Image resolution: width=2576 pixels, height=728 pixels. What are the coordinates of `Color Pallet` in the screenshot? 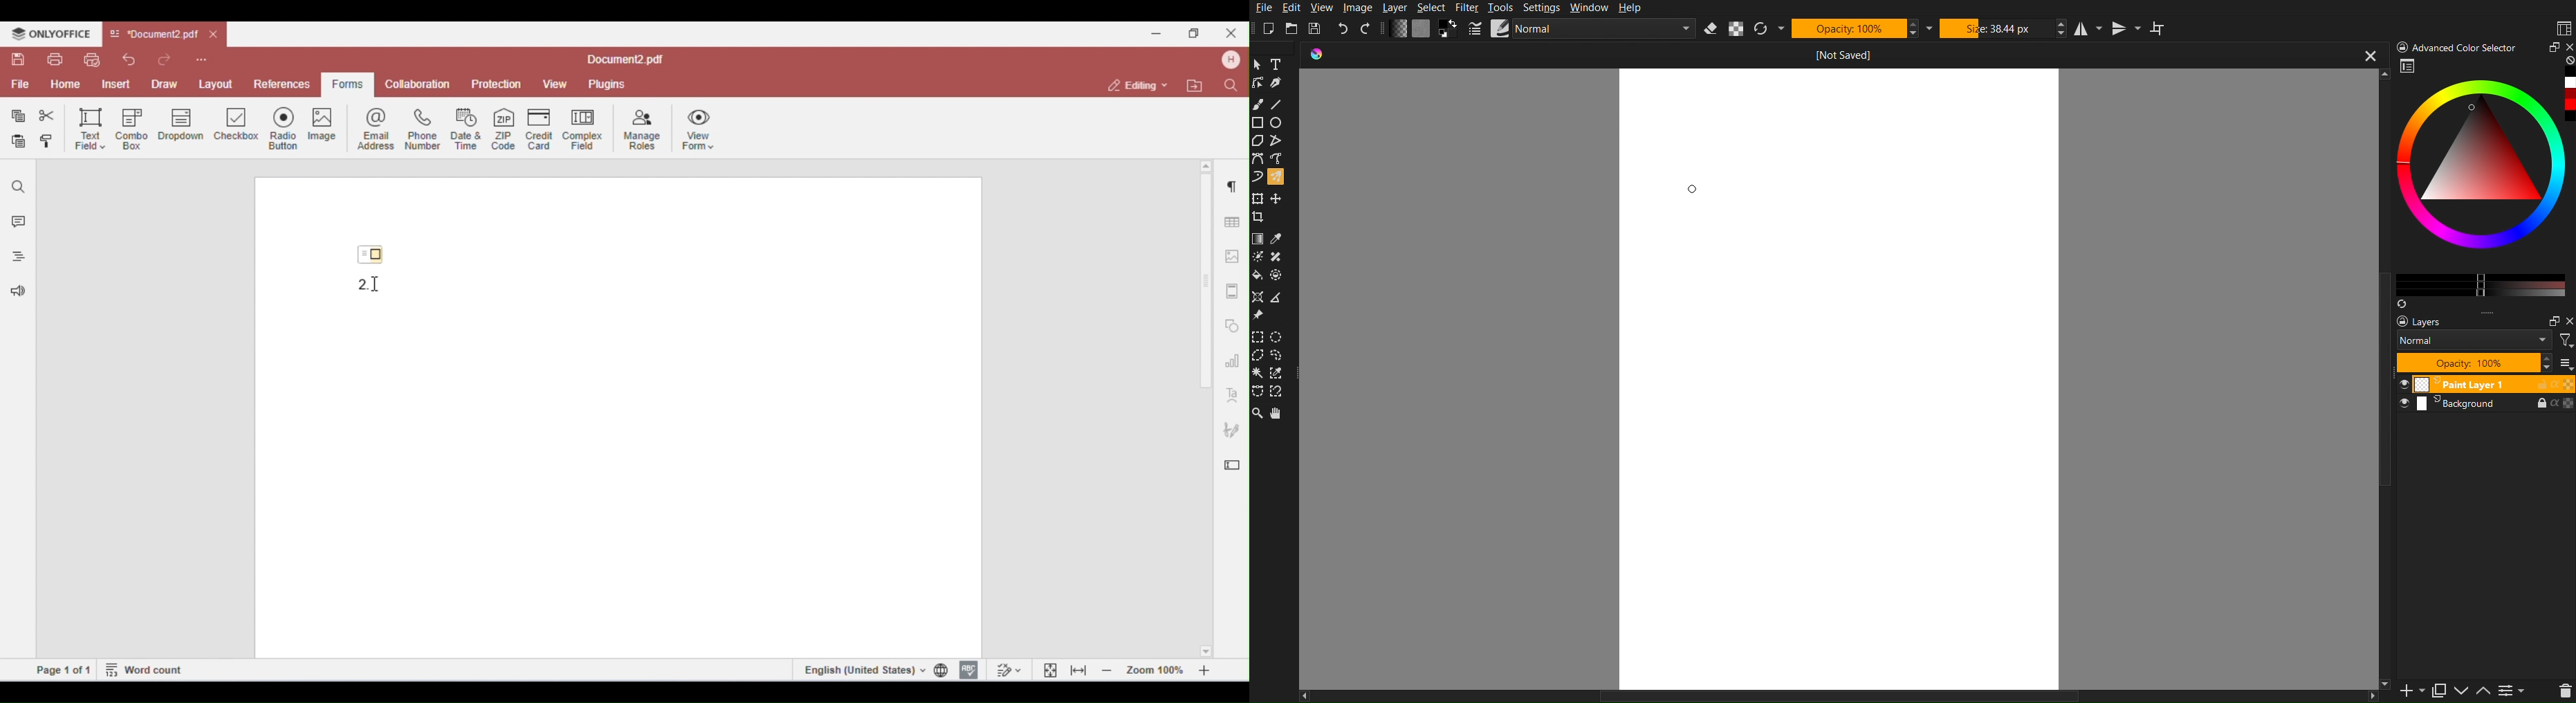 It's located at (1280, 278).